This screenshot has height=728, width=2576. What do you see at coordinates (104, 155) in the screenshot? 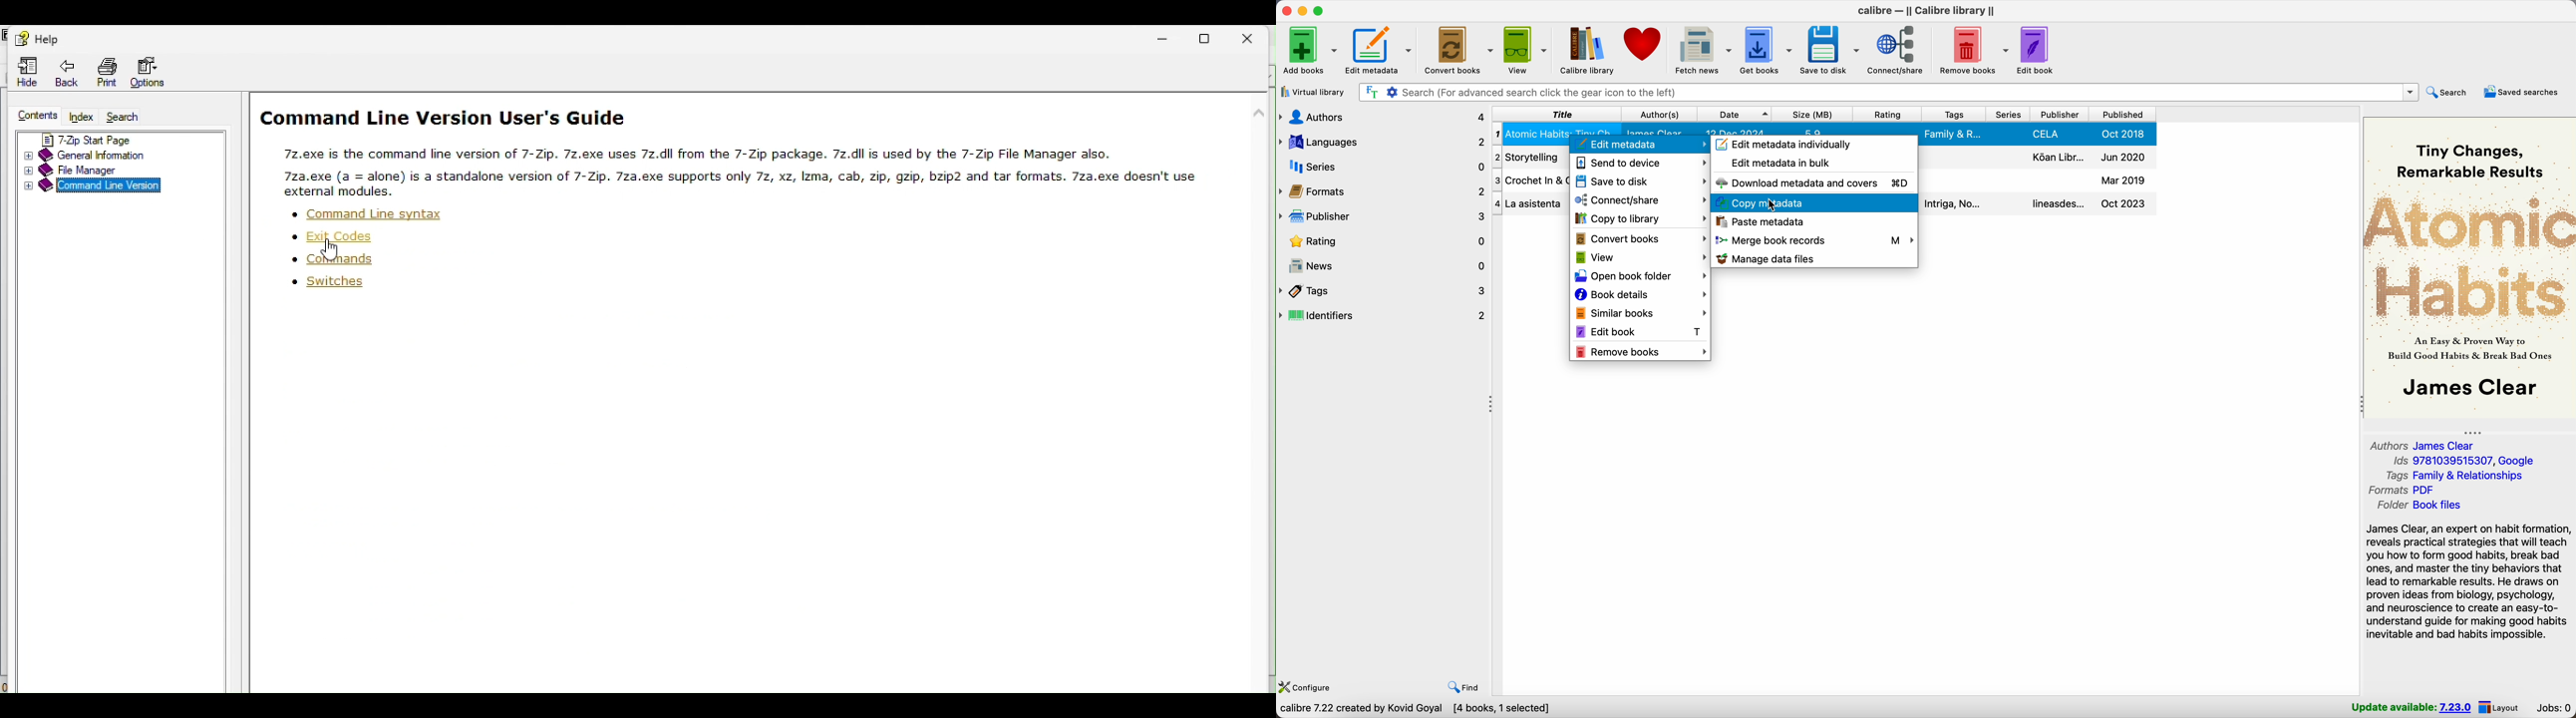
I see `General information` at bounding box center [104, 155].